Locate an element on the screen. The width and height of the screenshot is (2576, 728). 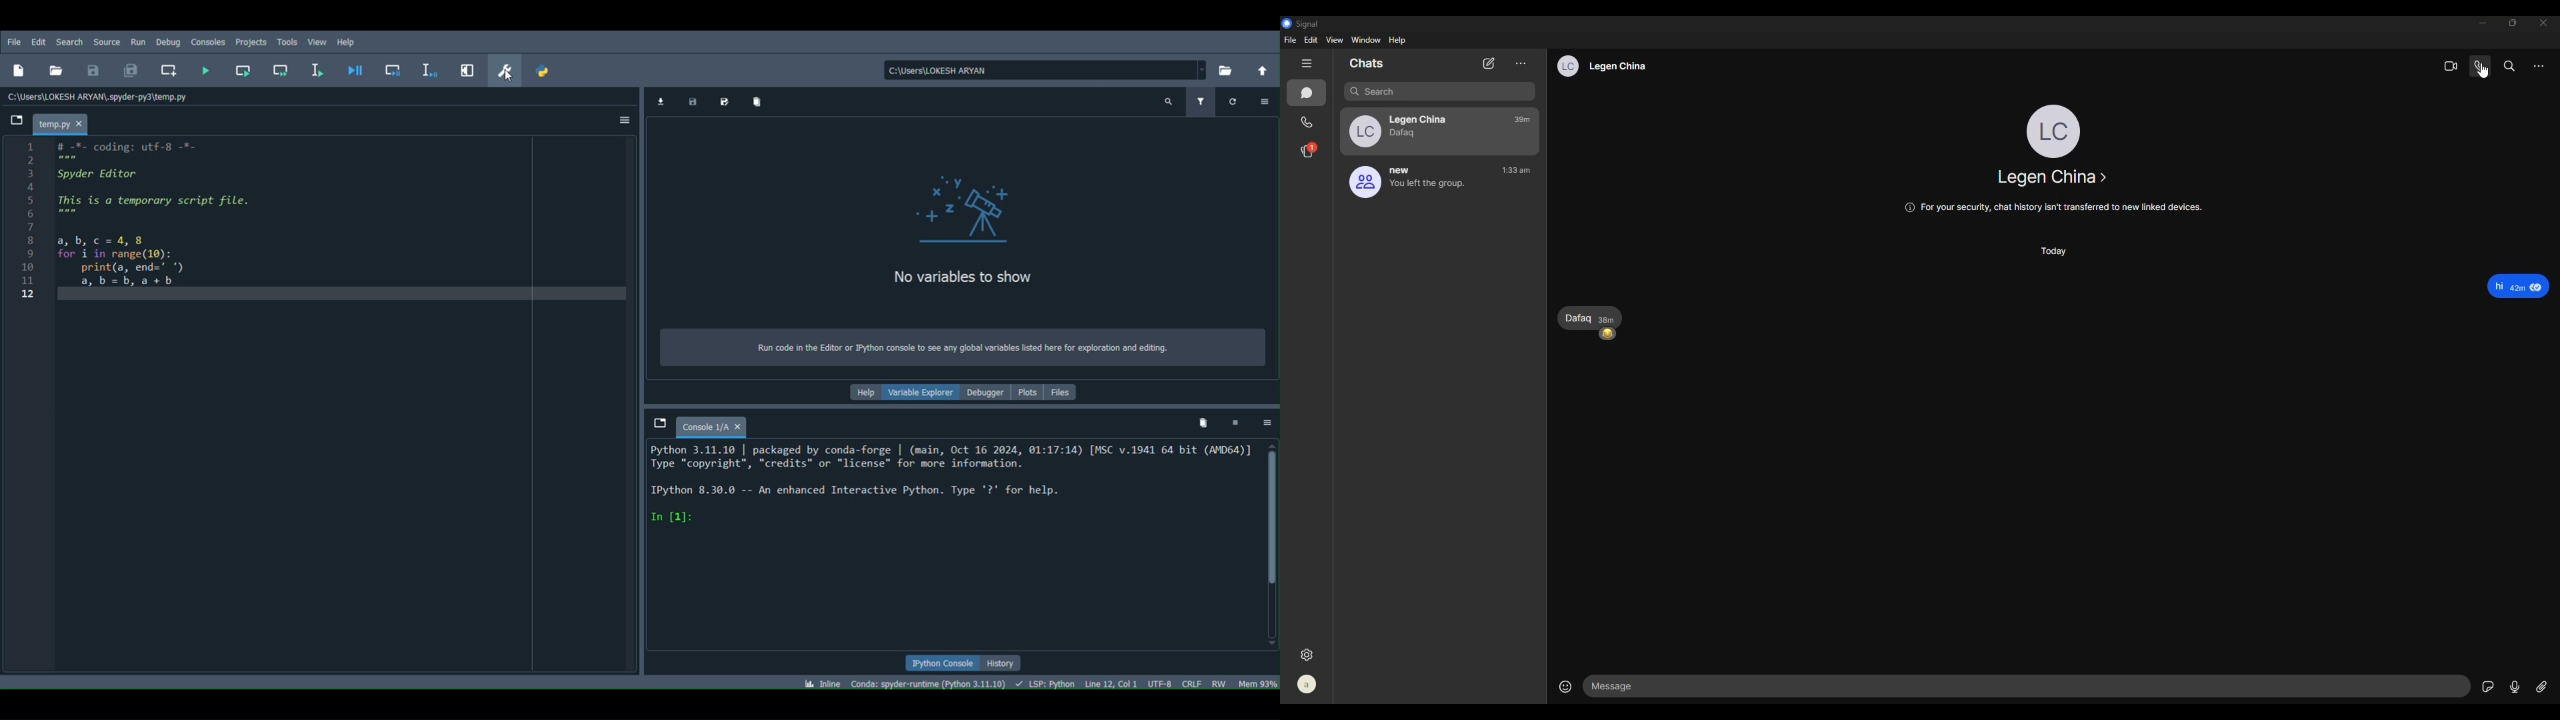
contact is located at coordinates (1406, 130).